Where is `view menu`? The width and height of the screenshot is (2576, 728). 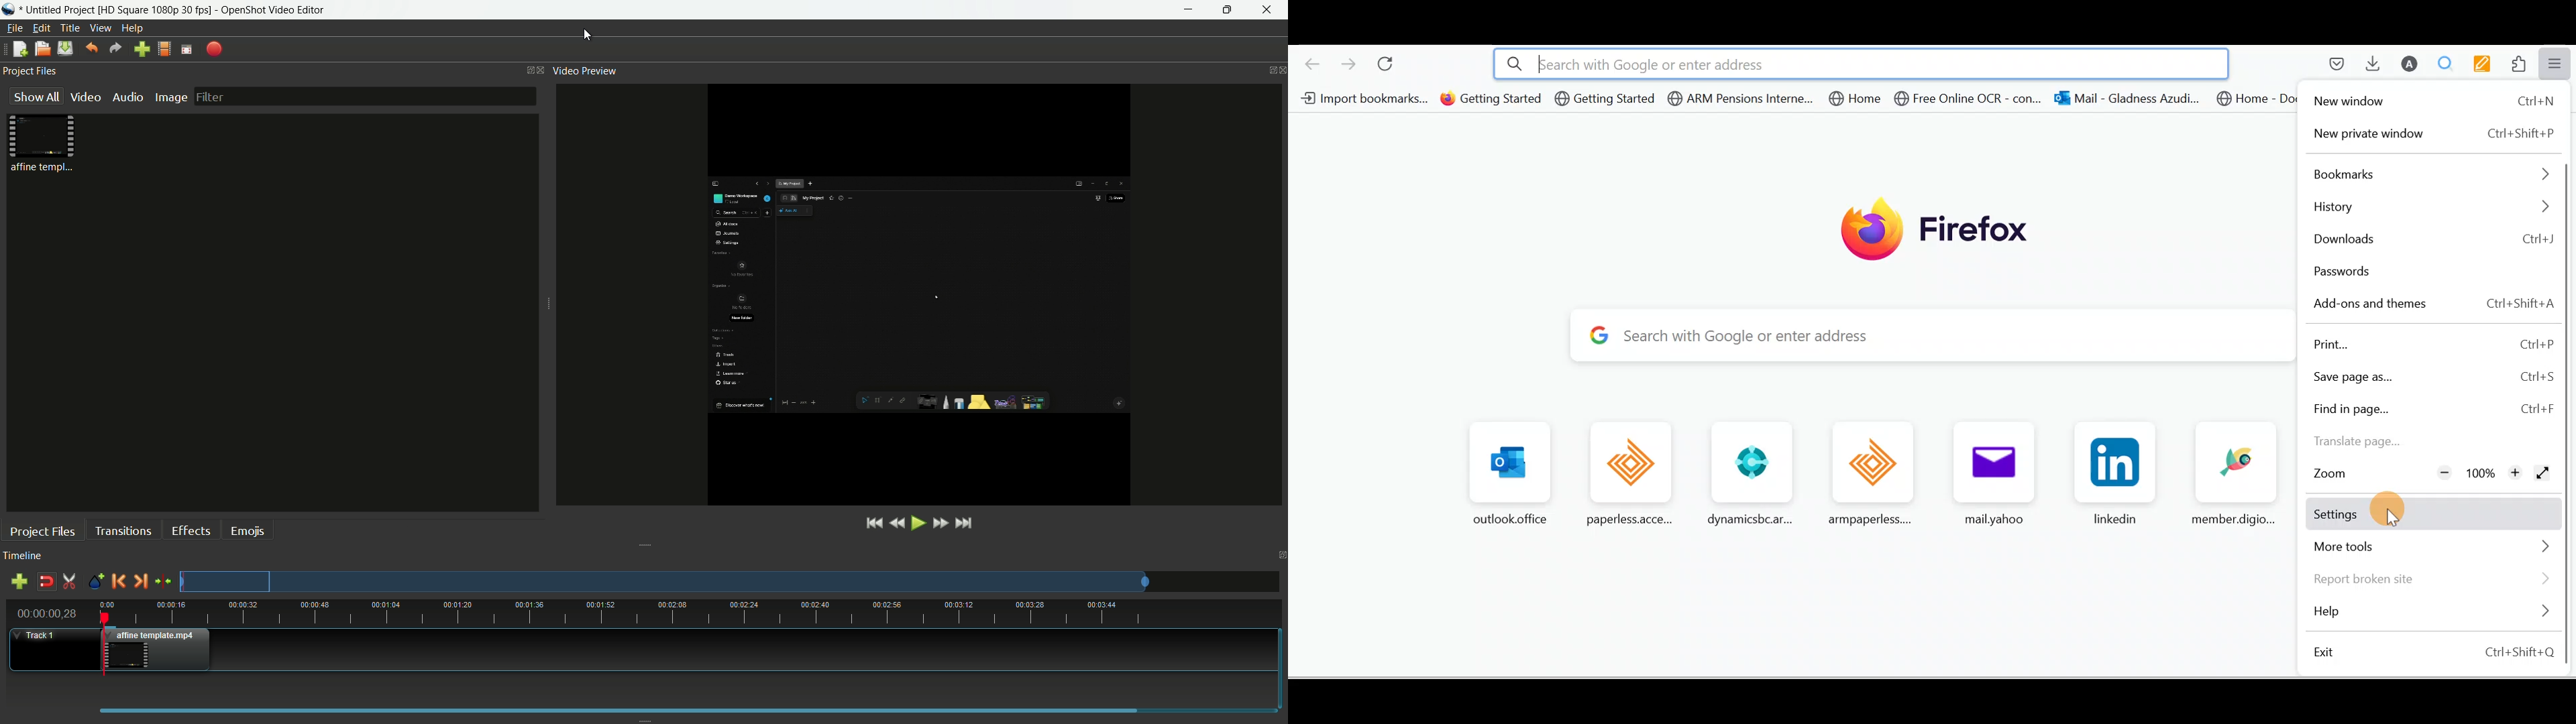 view menu is located at coordinates (101, 28).